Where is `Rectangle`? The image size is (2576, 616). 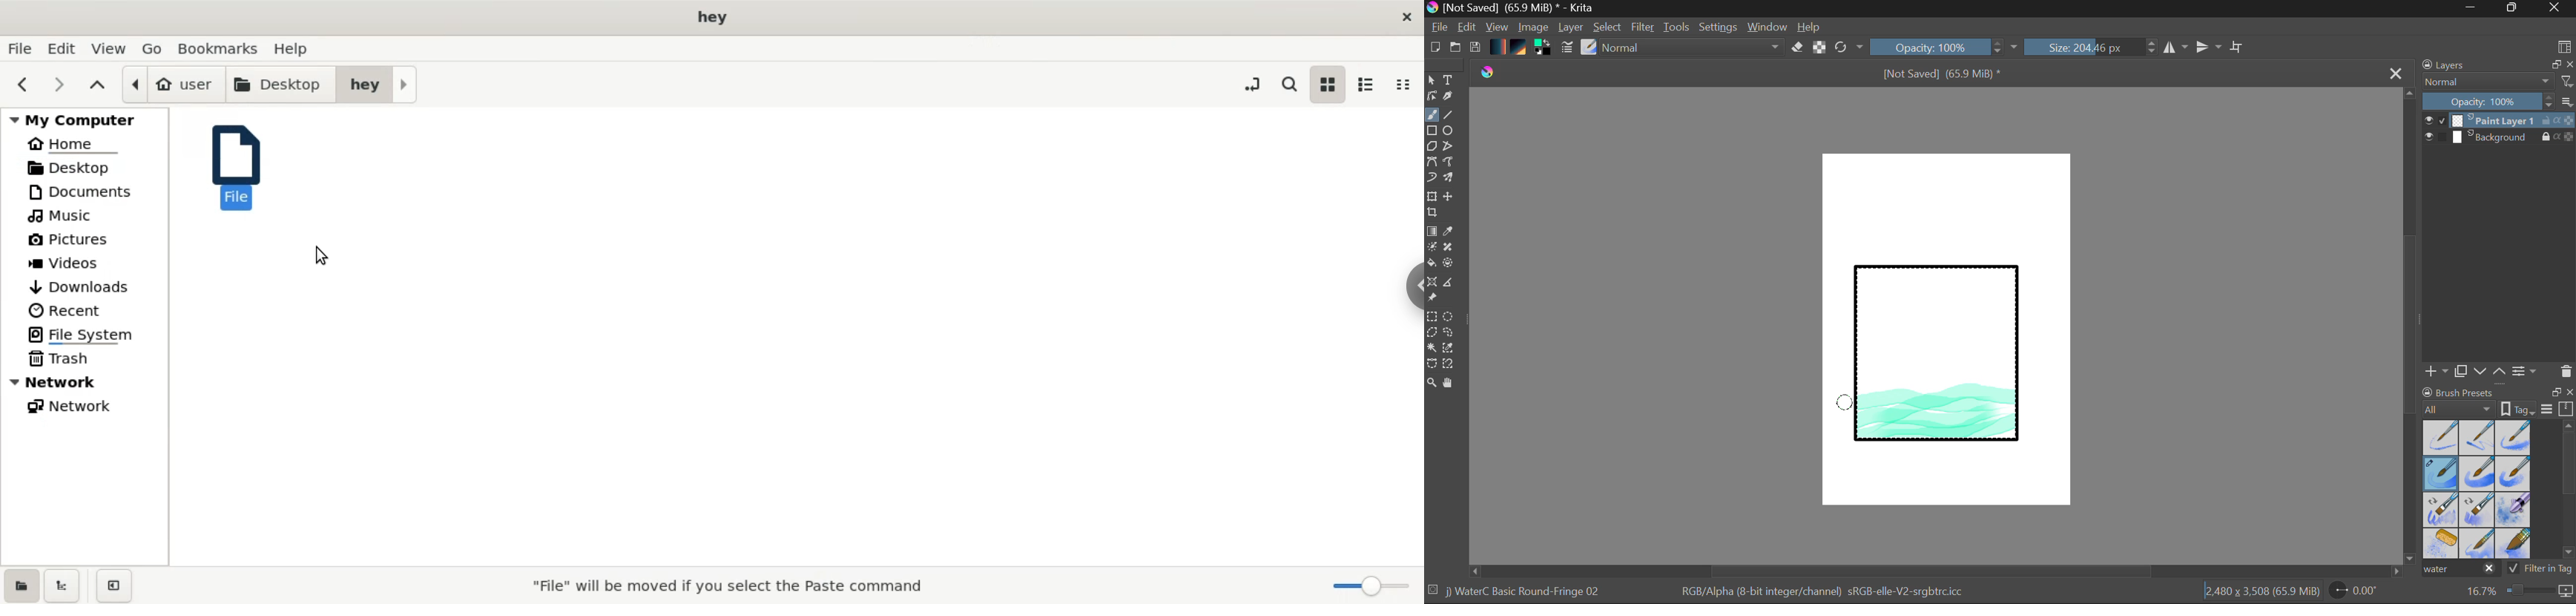 Rectangle is located at coordinates (1433, 131).